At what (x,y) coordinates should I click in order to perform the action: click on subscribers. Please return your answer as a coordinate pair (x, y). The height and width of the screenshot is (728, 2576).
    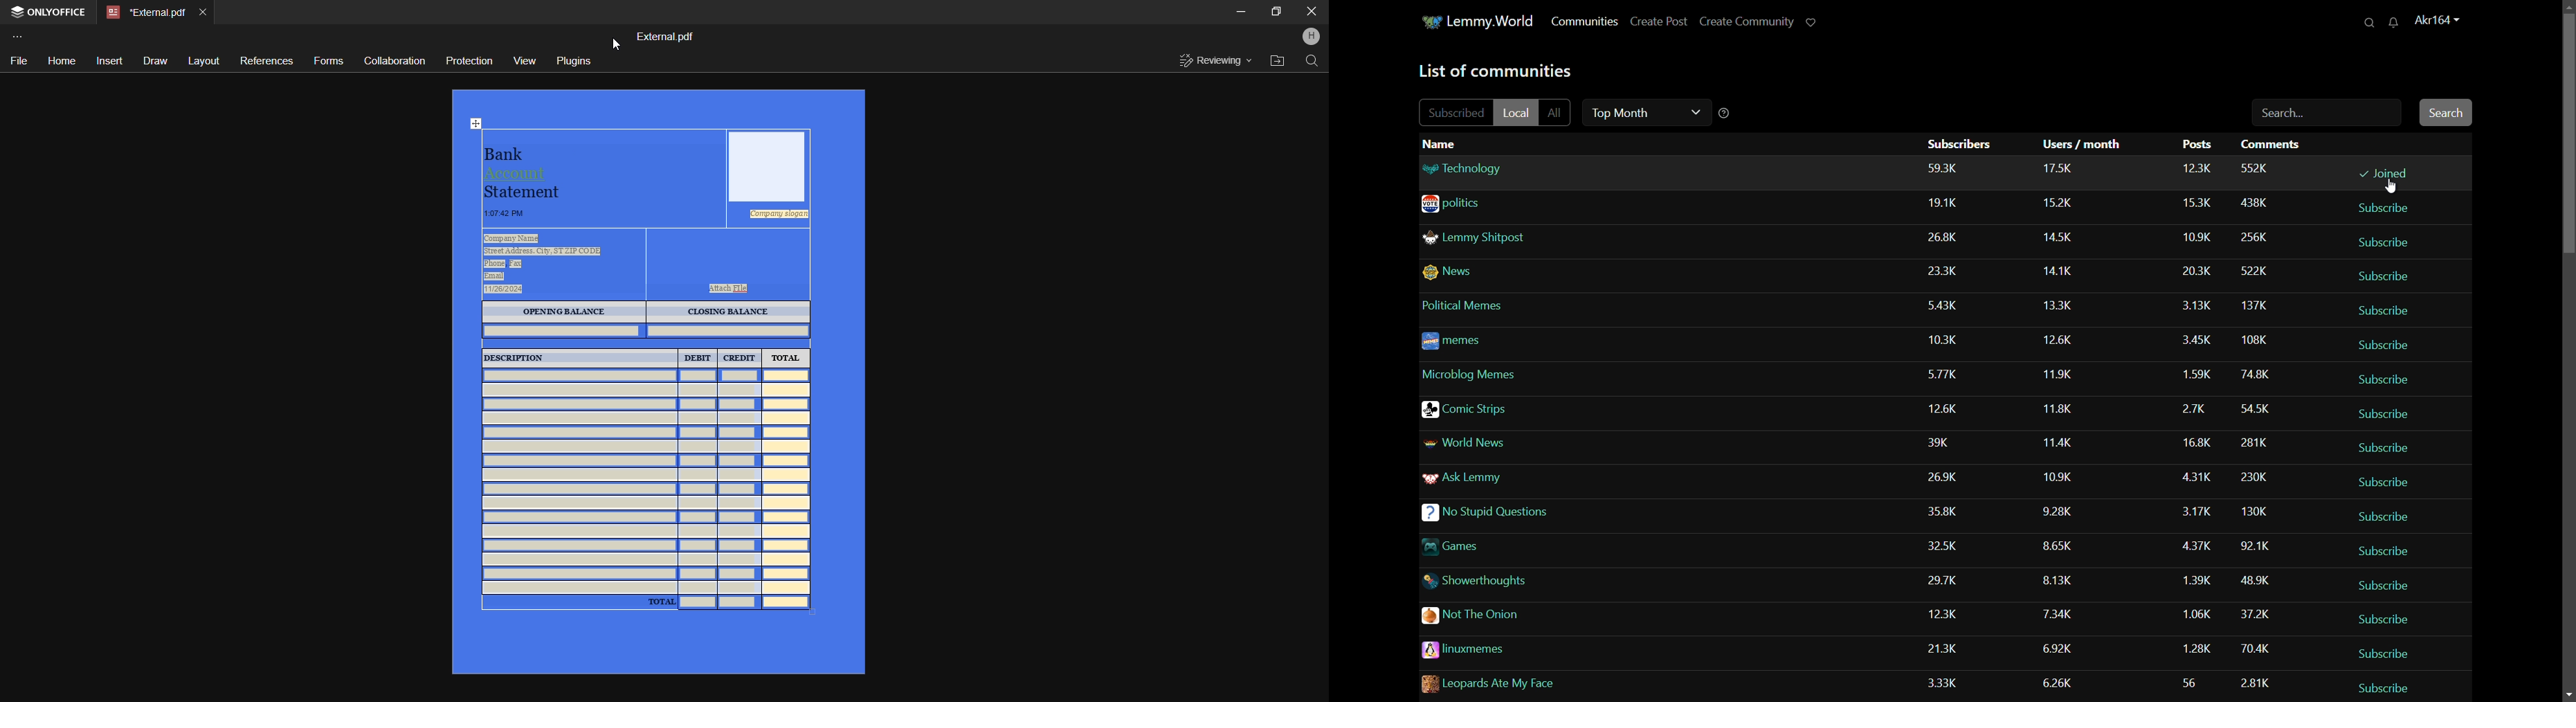
    Looking at the image, I should click on (1942, 168).